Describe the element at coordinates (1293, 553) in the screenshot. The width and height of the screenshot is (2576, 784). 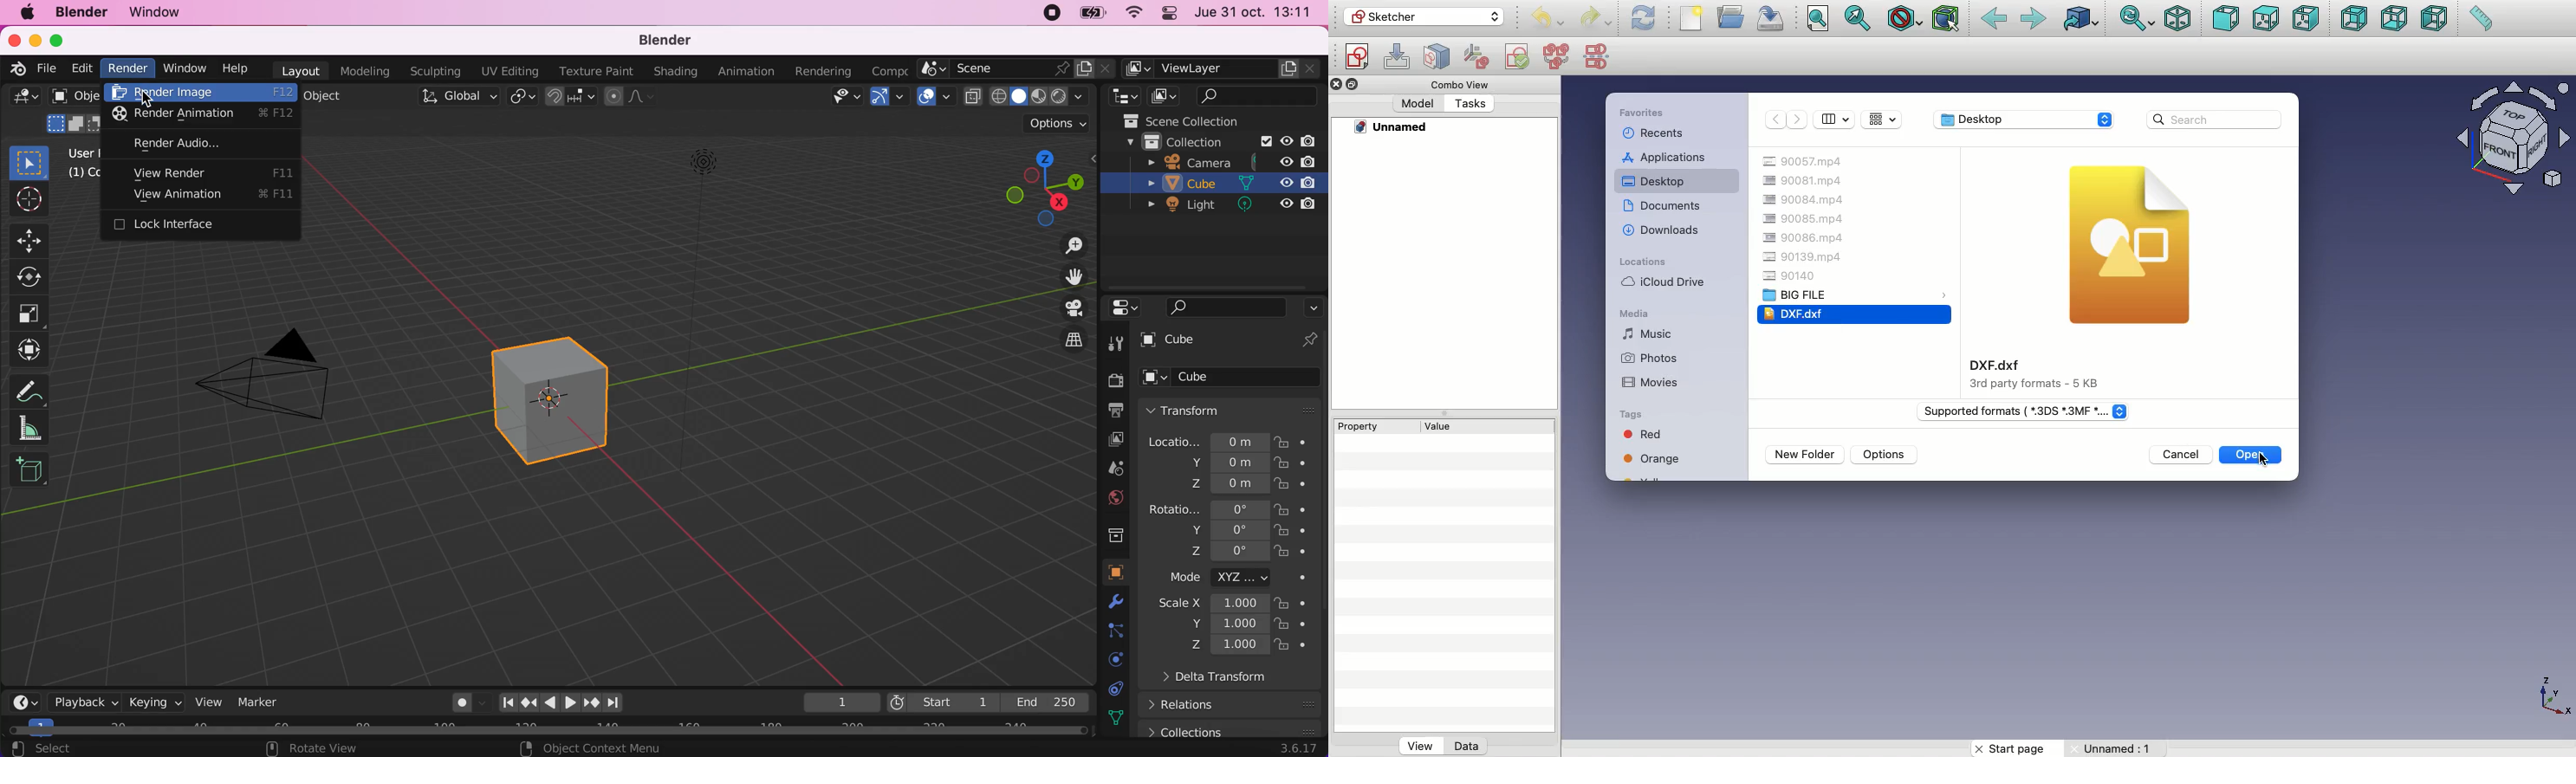
I see `lock` at that location.